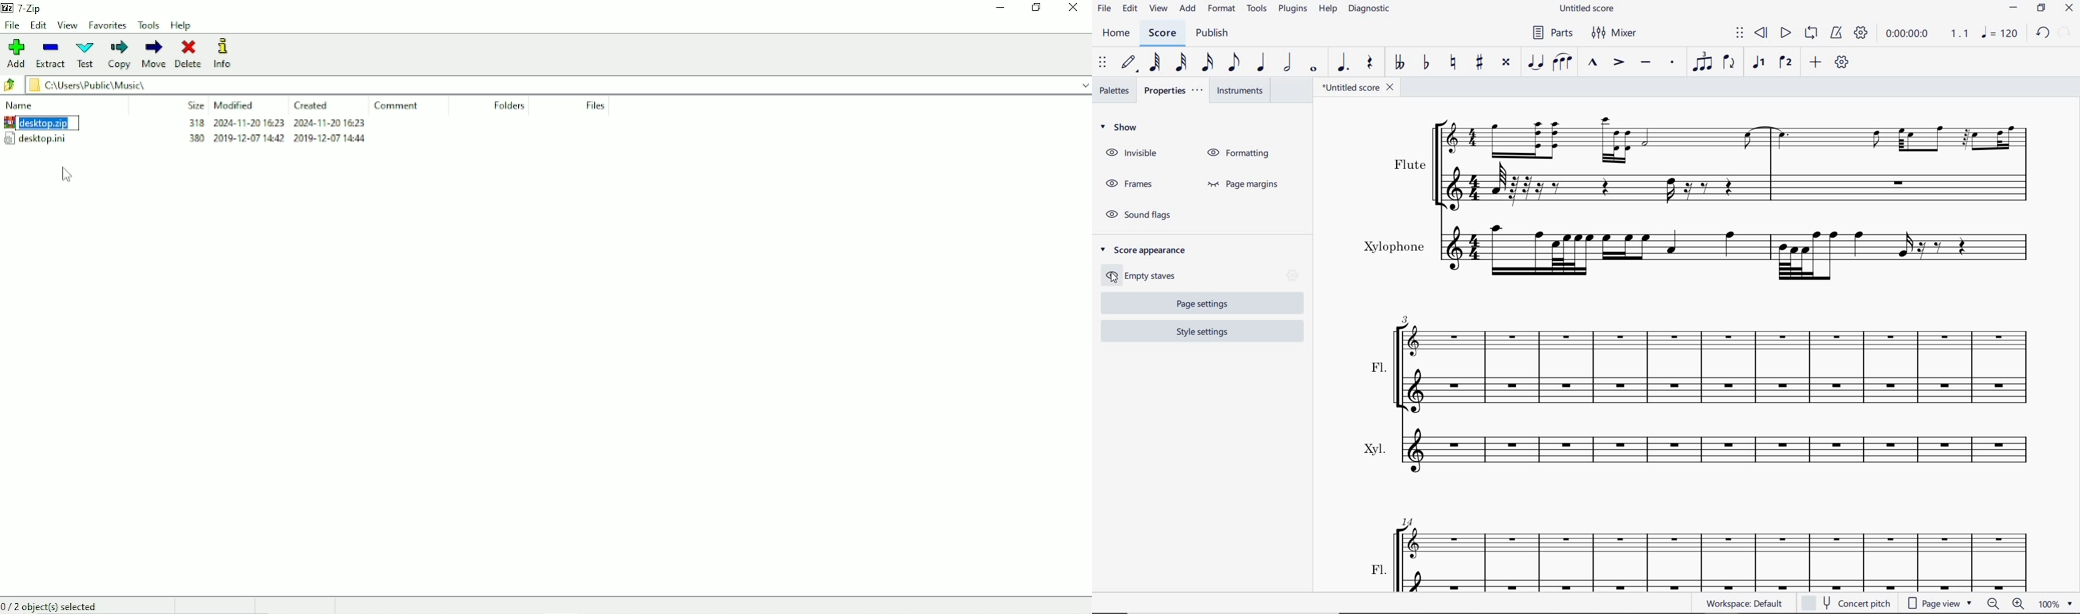 This screenshot has height=616, width=2100. I want to click on VOICE 1, so click(1759, 62).